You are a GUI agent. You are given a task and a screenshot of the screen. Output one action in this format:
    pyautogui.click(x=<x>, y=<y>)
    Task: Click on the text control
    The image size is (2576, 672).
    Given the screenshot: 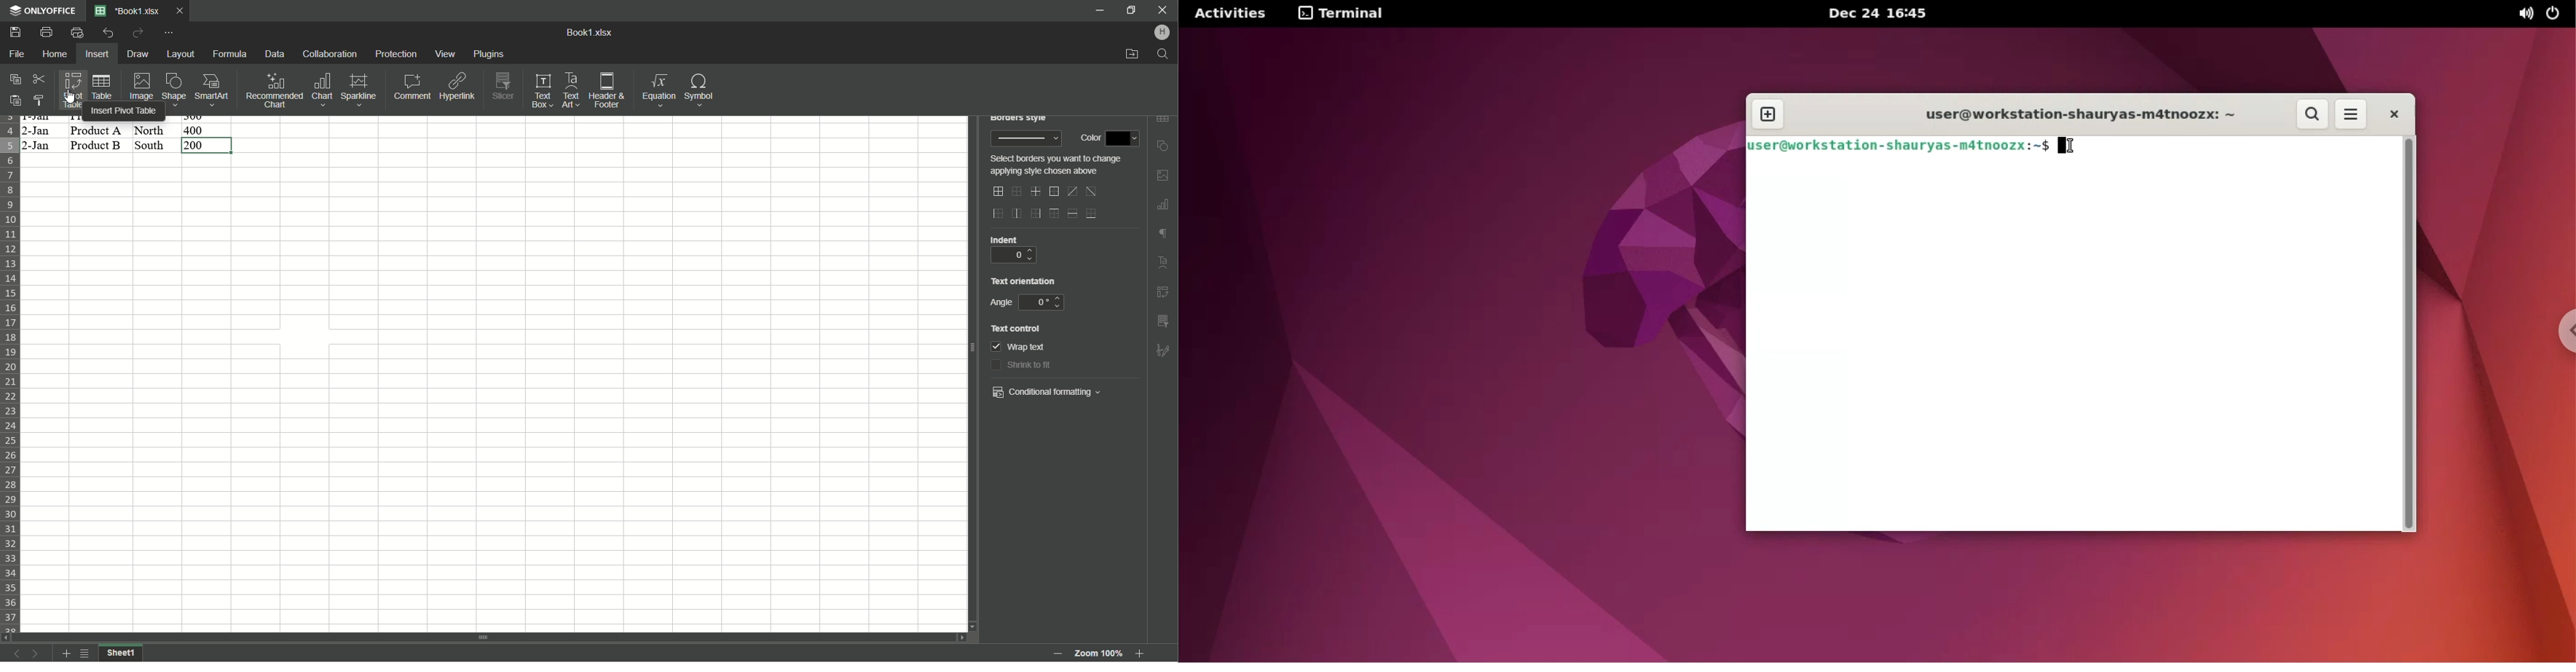 What is the action you would take?
    pyautogui.click(x=1017, y=329)
    